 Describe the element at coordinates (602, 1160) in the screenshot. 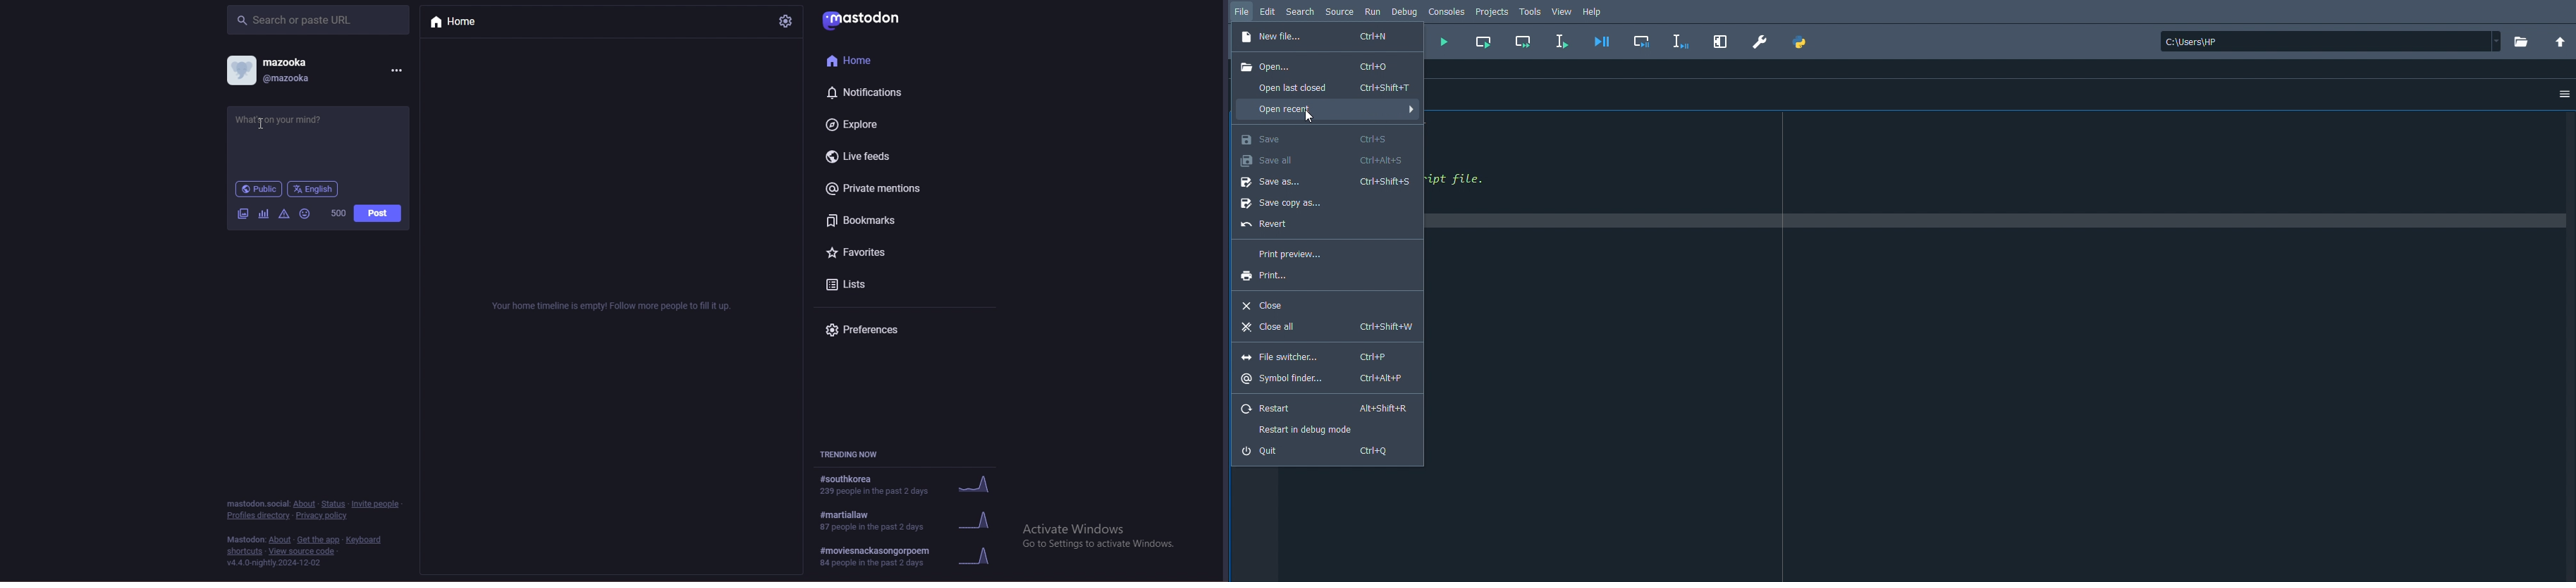

I see `view source code` at that location.